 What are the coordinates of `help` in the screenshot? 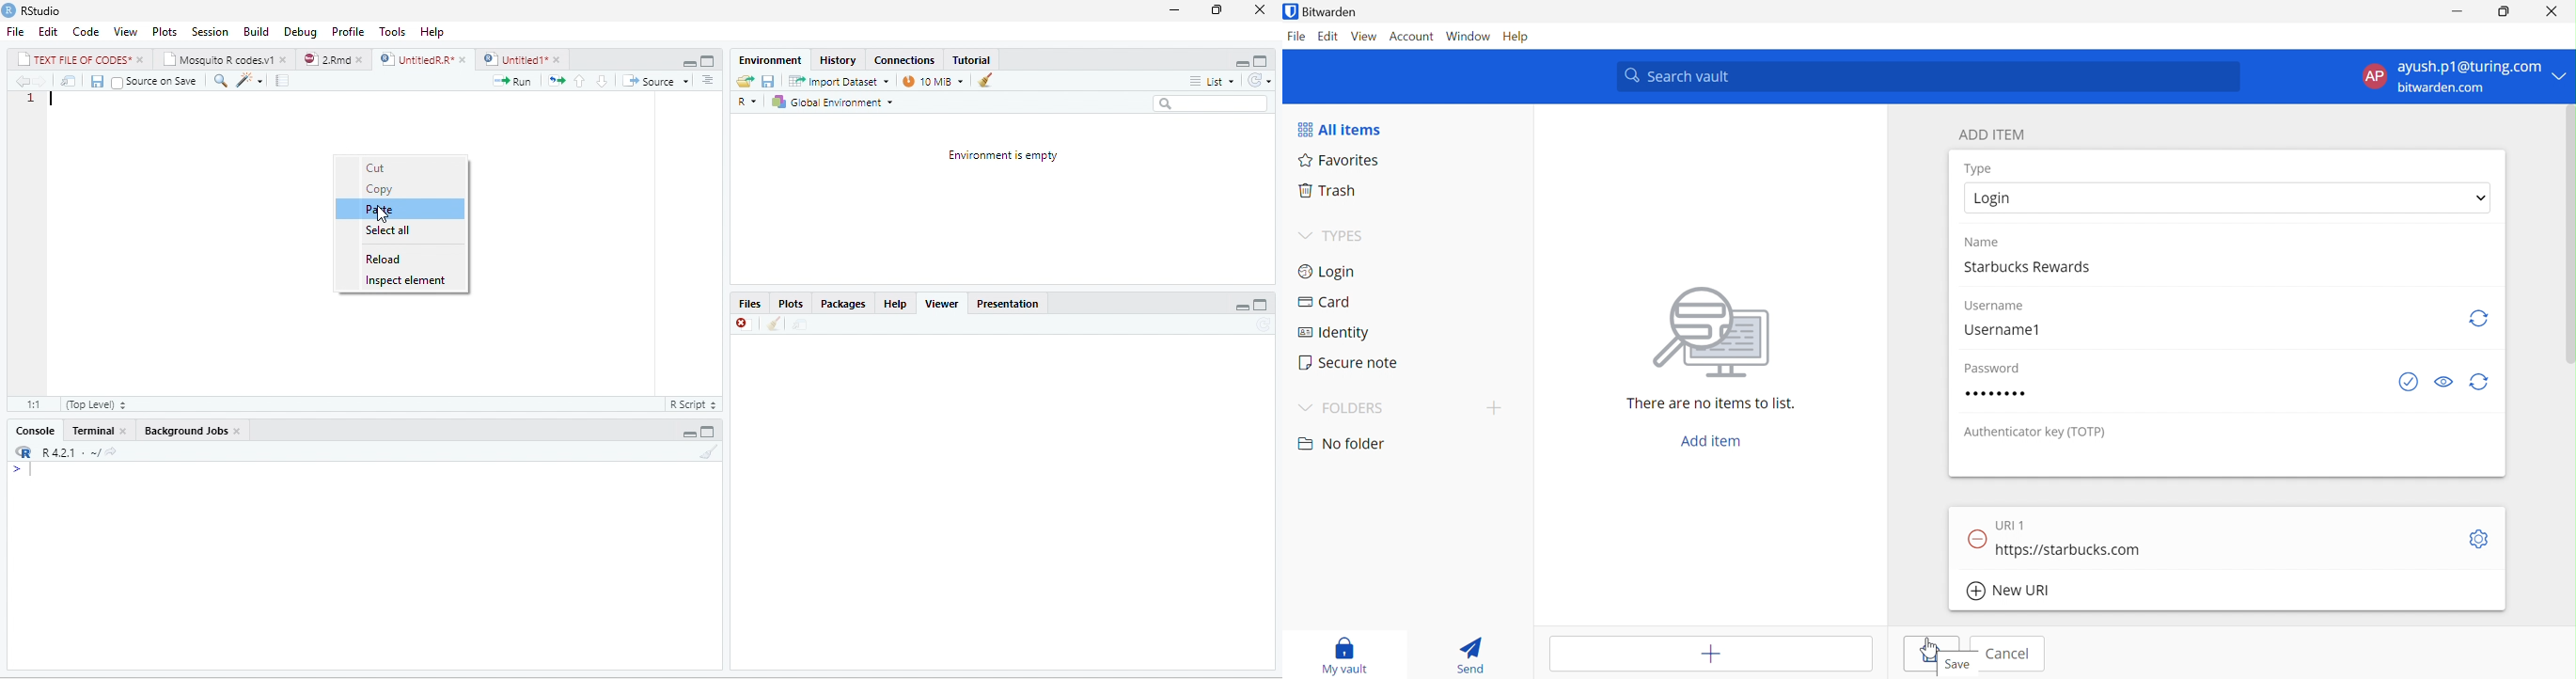 It's located at (431, 30).